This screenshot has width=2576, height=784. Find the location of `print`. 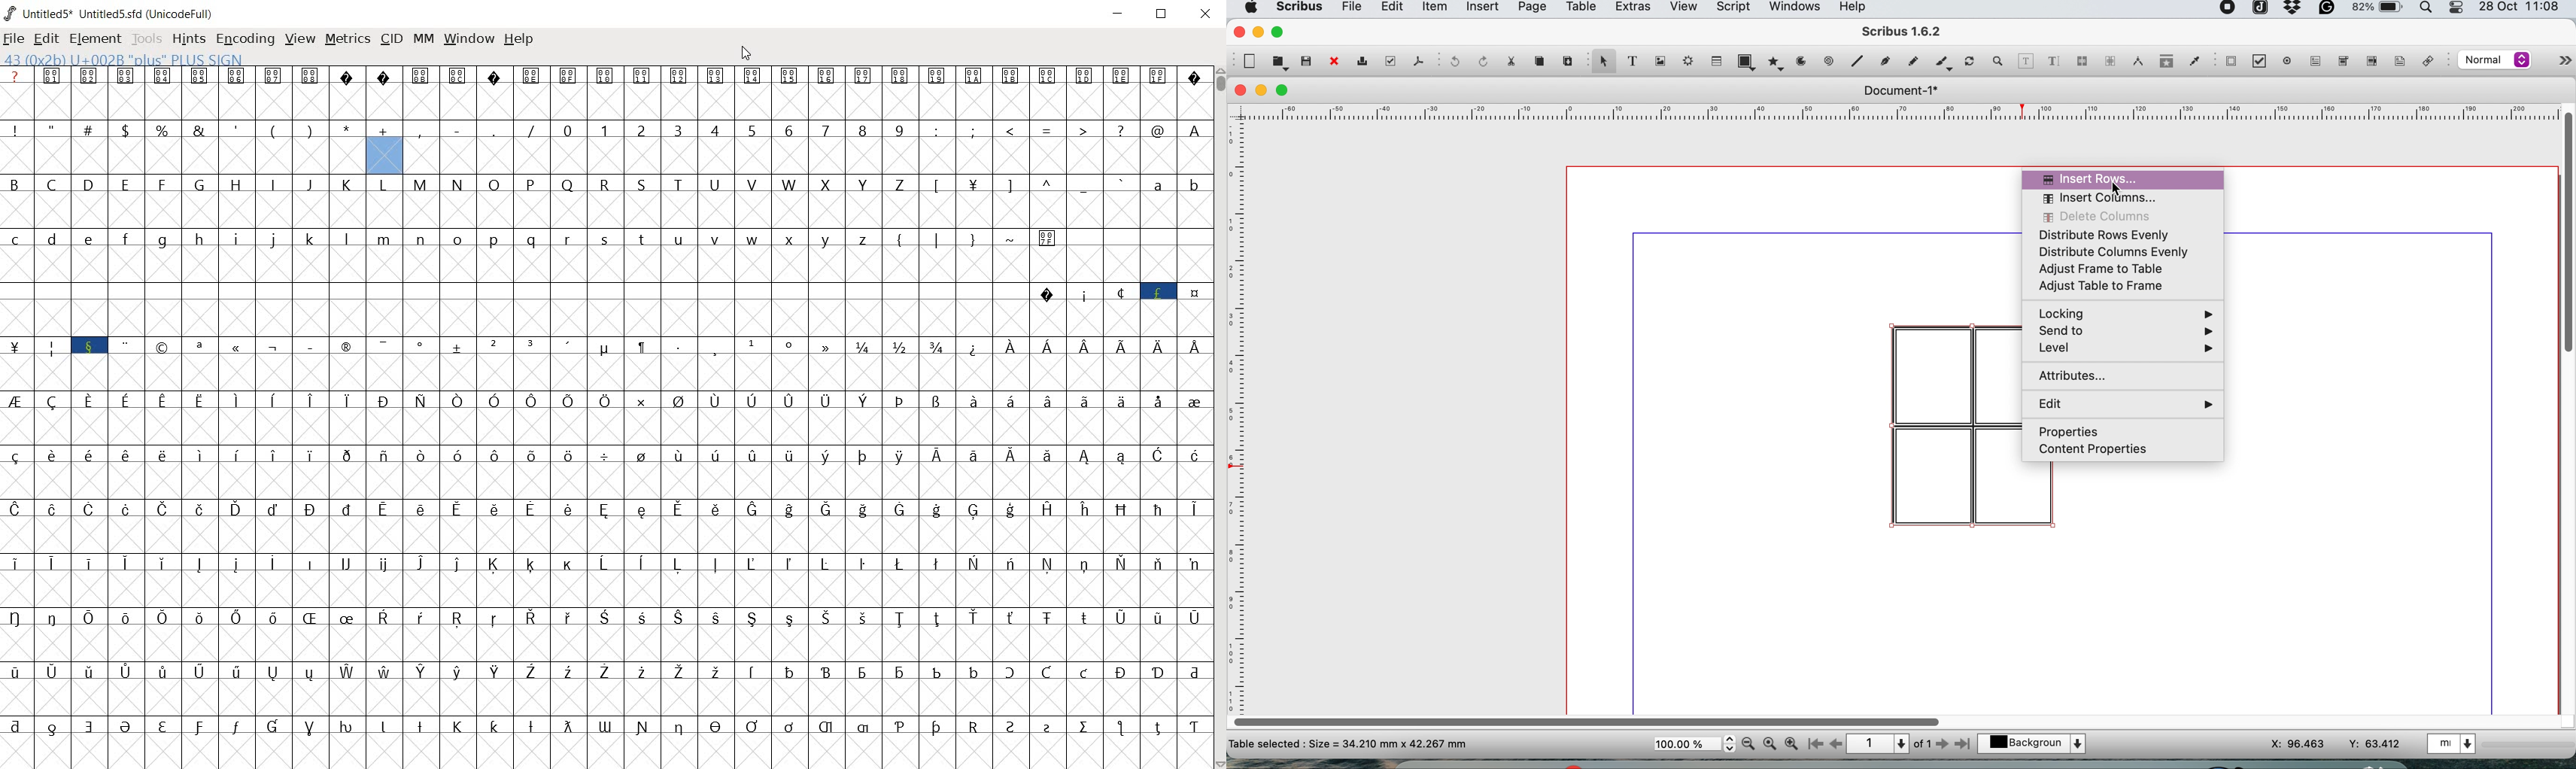

print is located at coordinates (1361, 63).